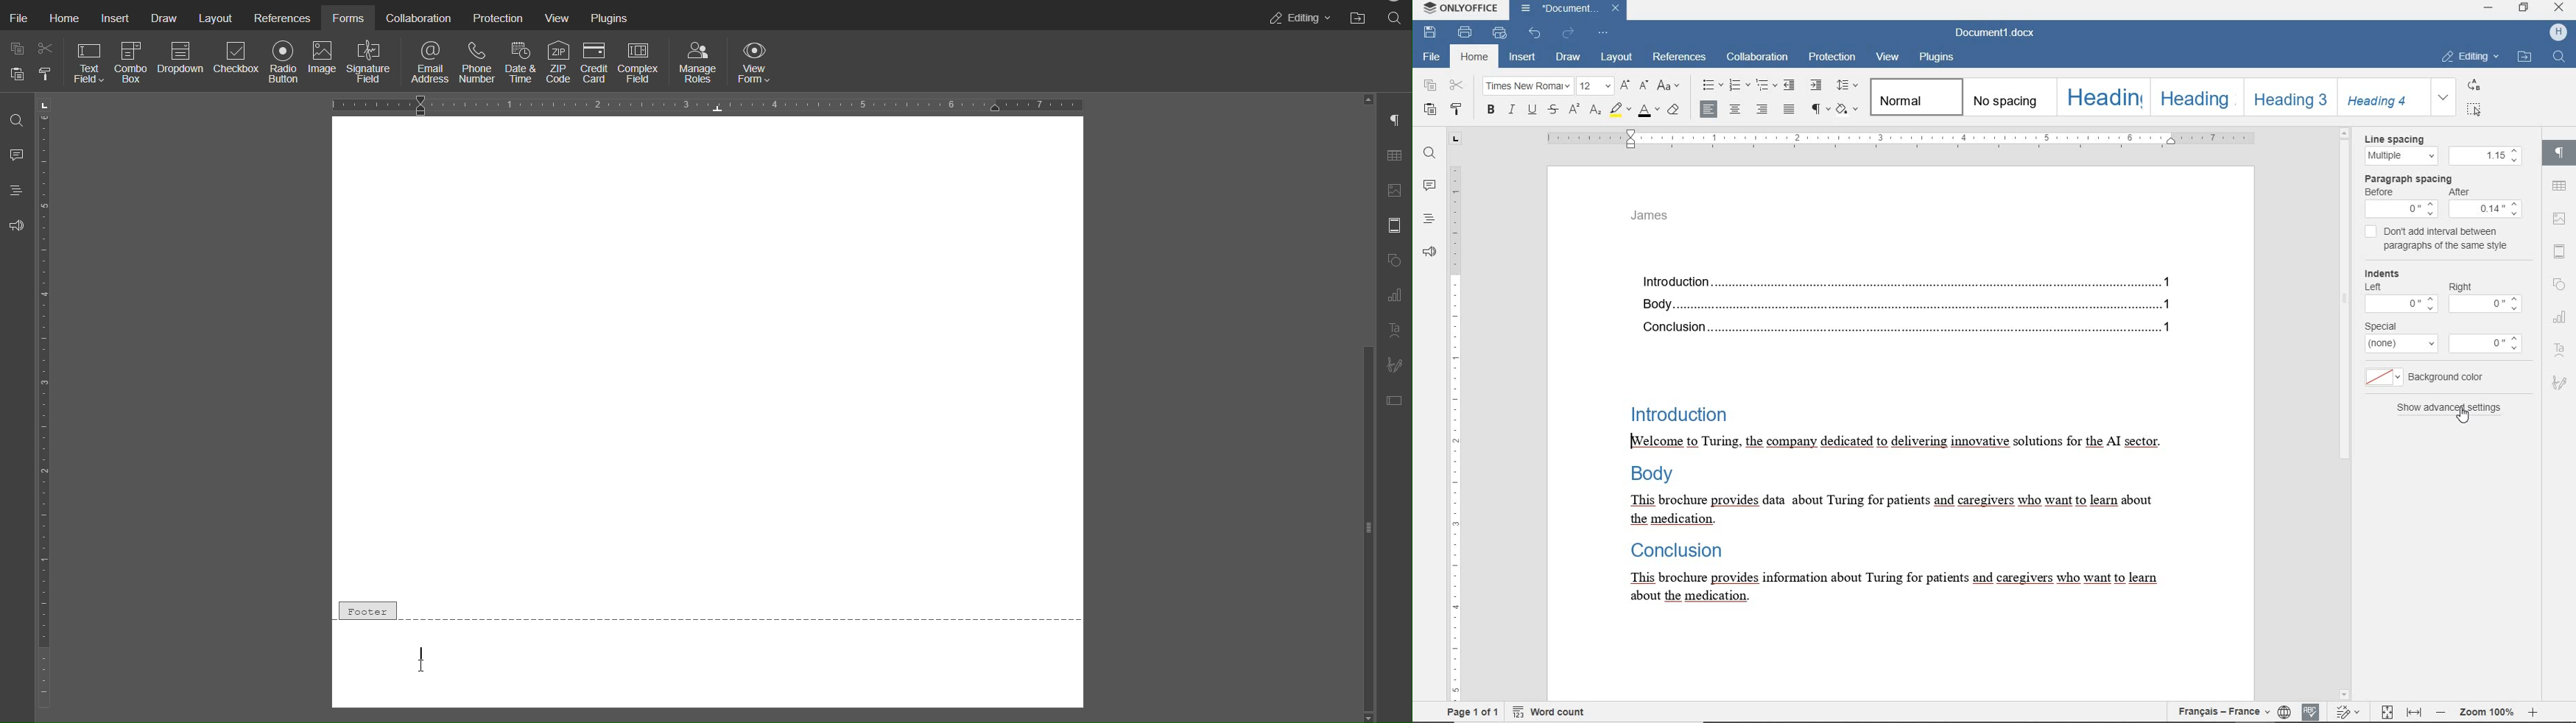 The height and width of the screenshot is (728, 2576). Describe the element at coordinates (21, 19) in the screenshot. I see `File` at that location.